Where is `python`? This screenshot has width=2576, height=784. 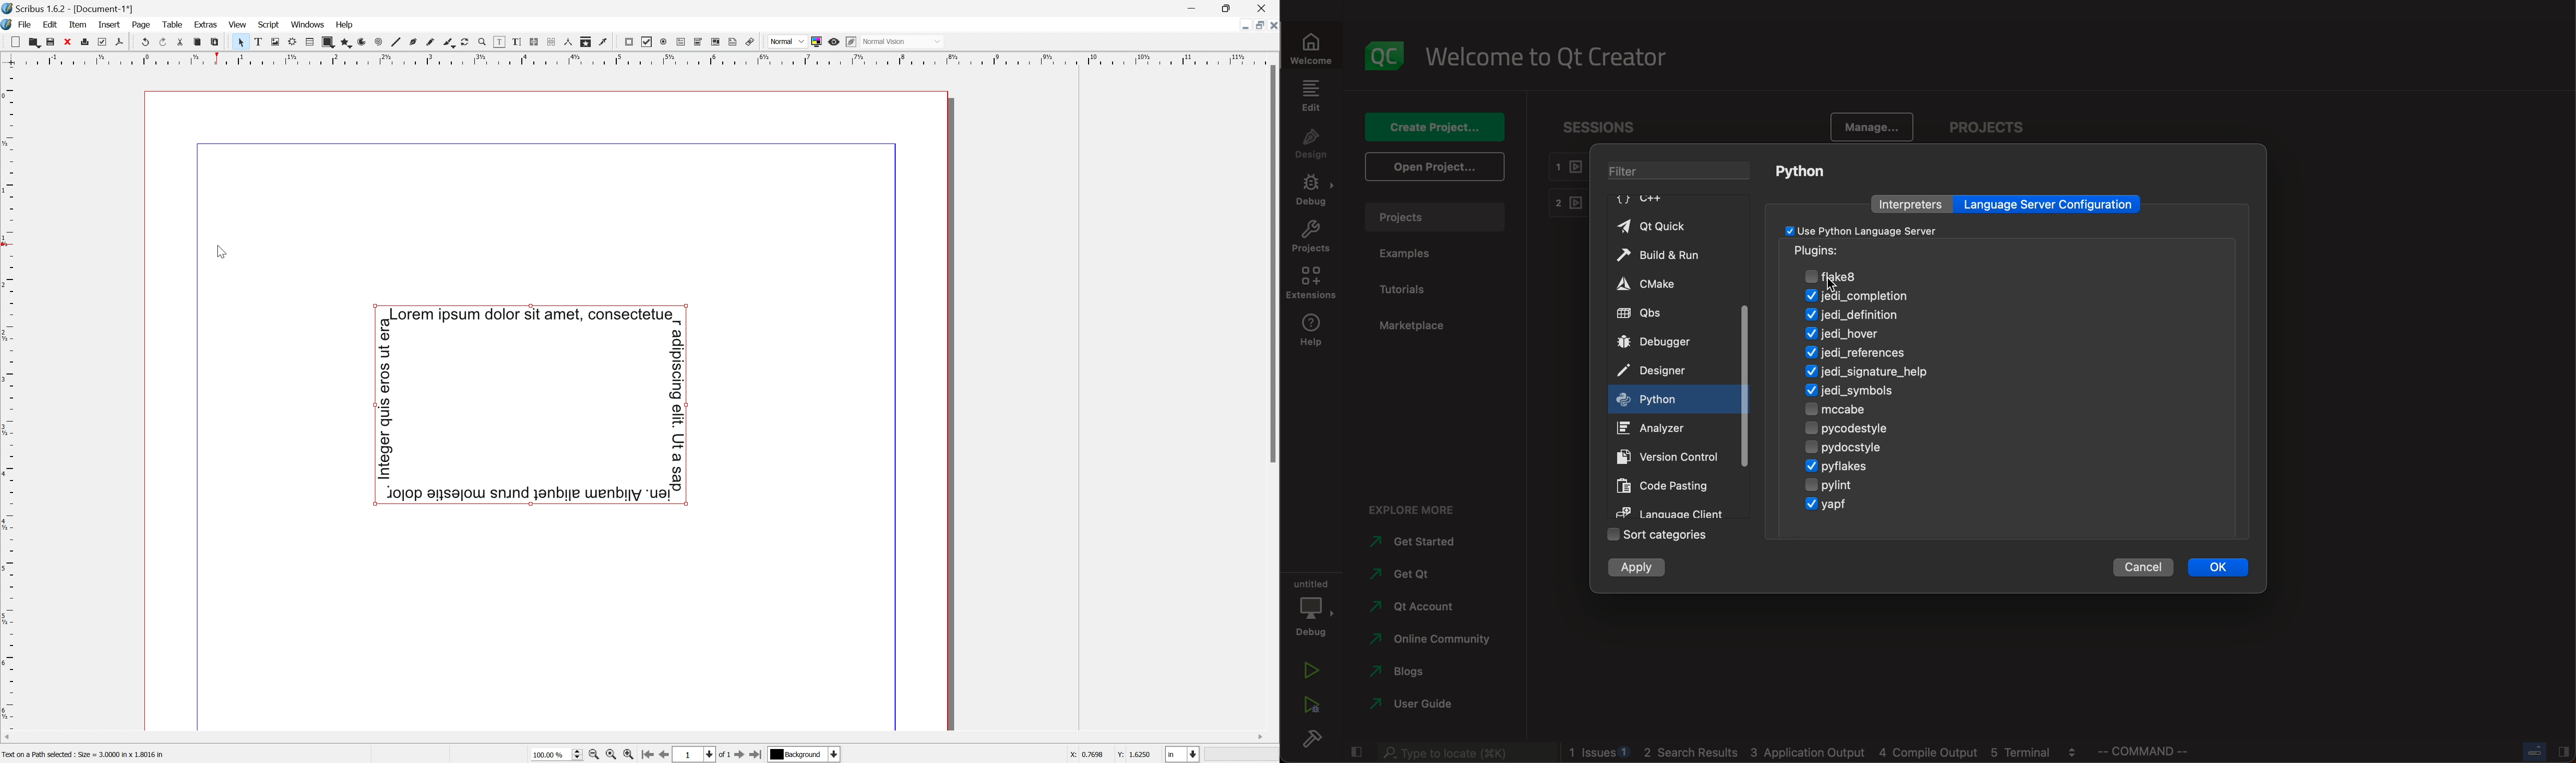 python is located at coordinates (1802, 173).